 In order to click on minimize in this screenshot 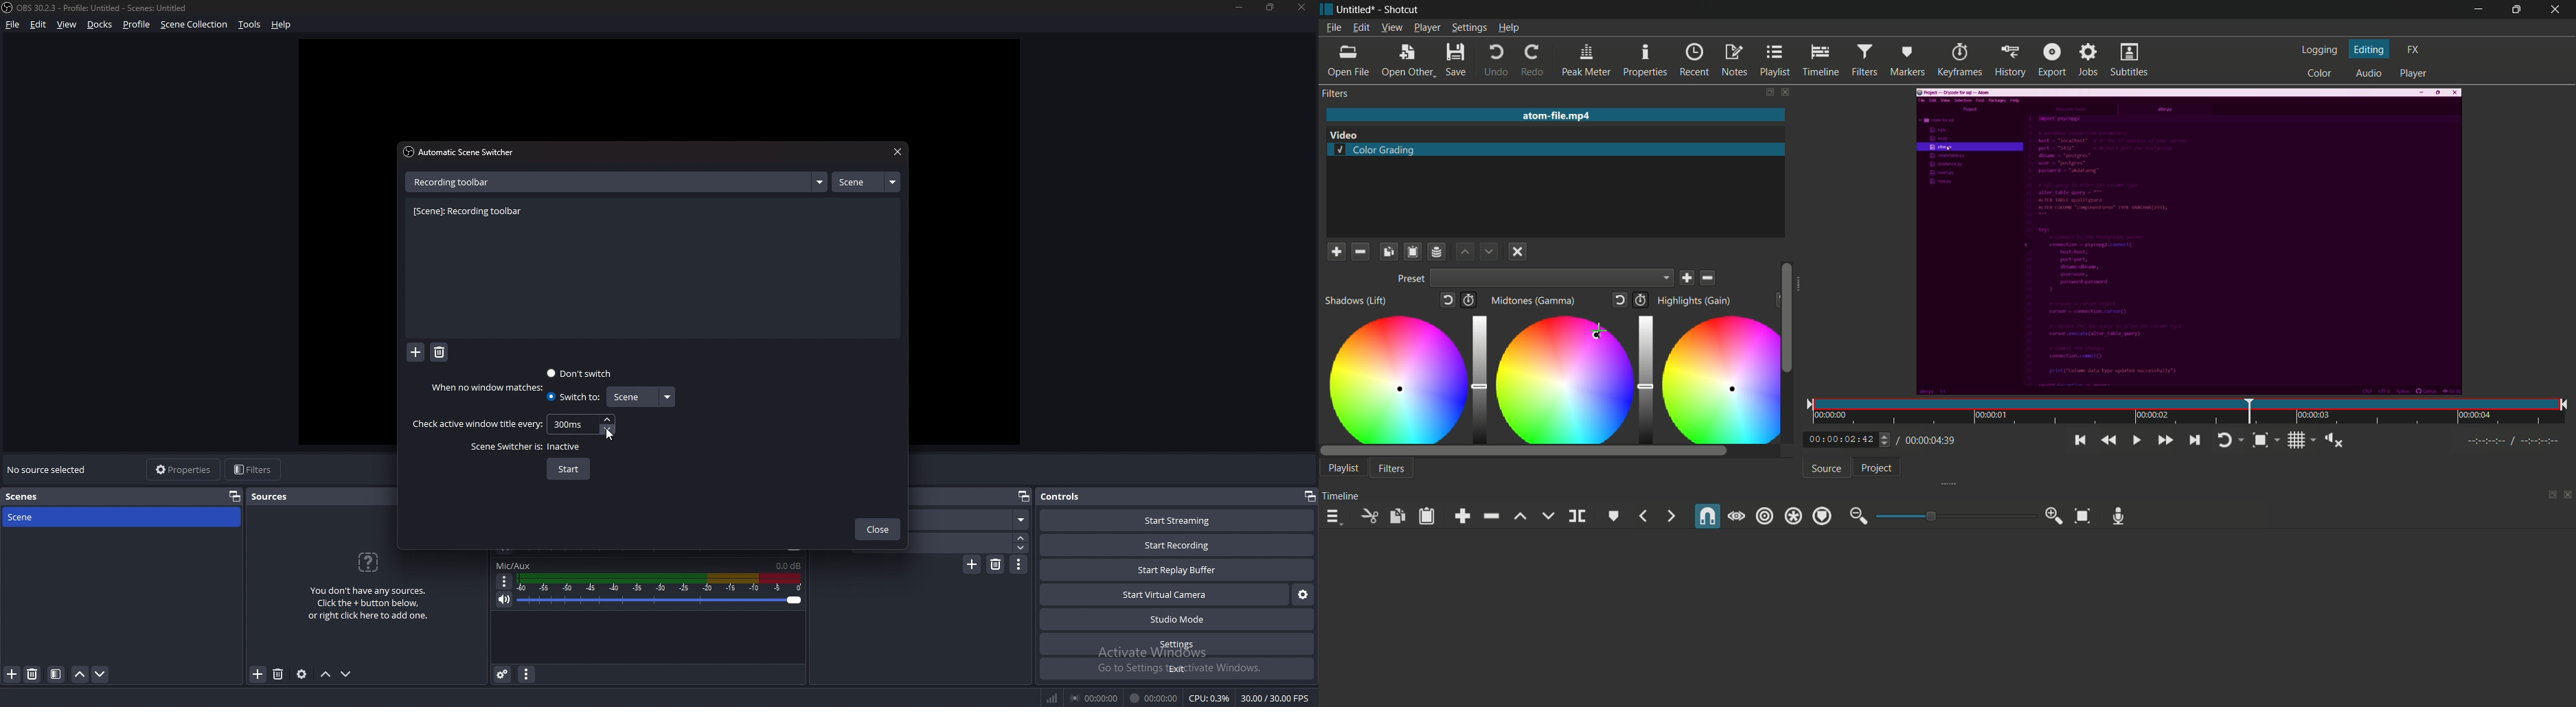, I will do `click(2475, 10)`.